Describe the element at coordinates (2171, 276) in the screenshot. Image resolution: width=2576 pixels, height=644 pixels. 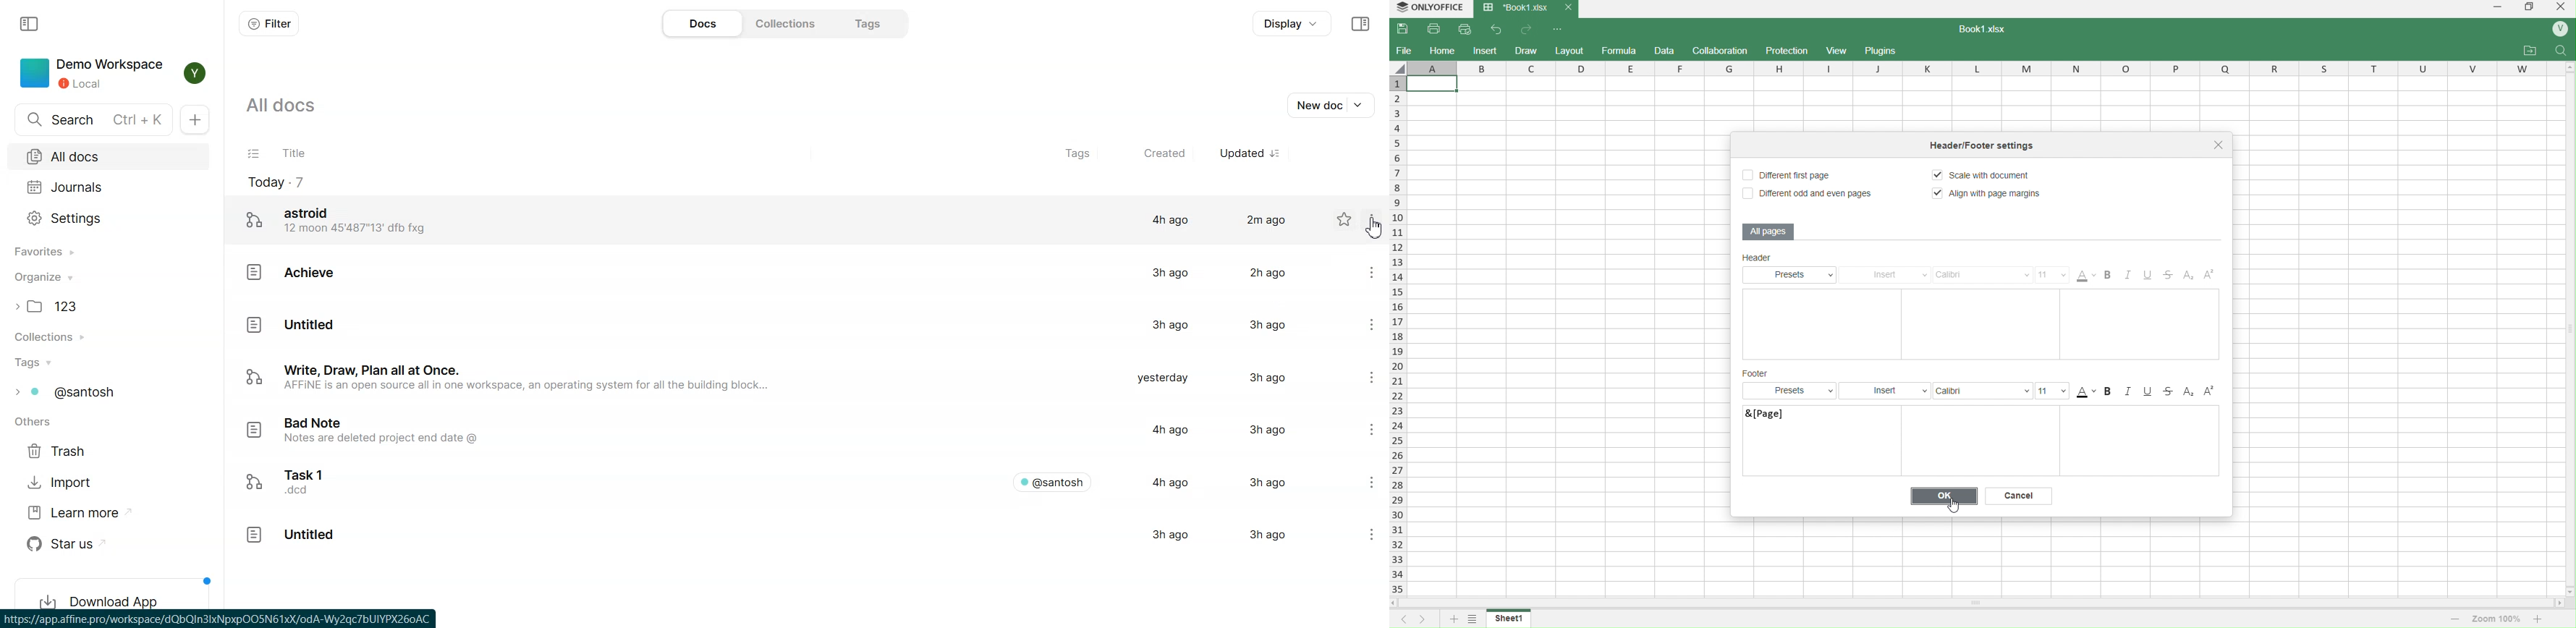
I see `Strikethrough` at that location.